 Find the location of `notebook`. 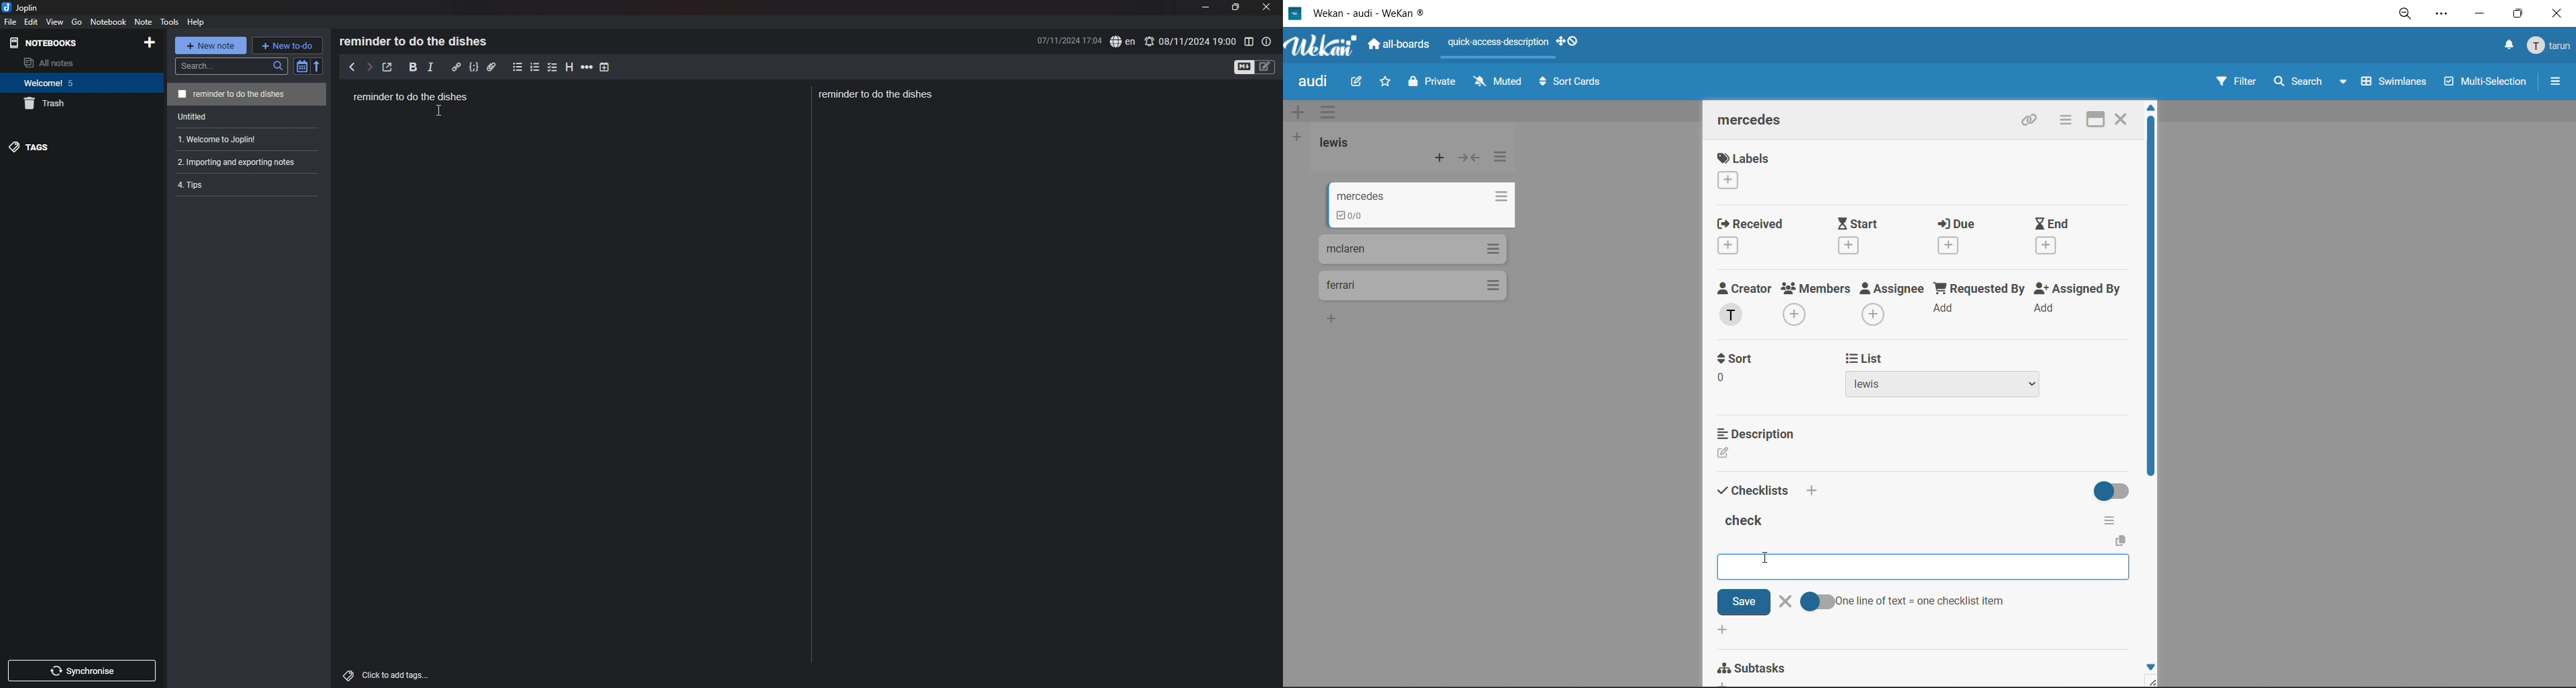

notebook is located at coordinates (109, 21).